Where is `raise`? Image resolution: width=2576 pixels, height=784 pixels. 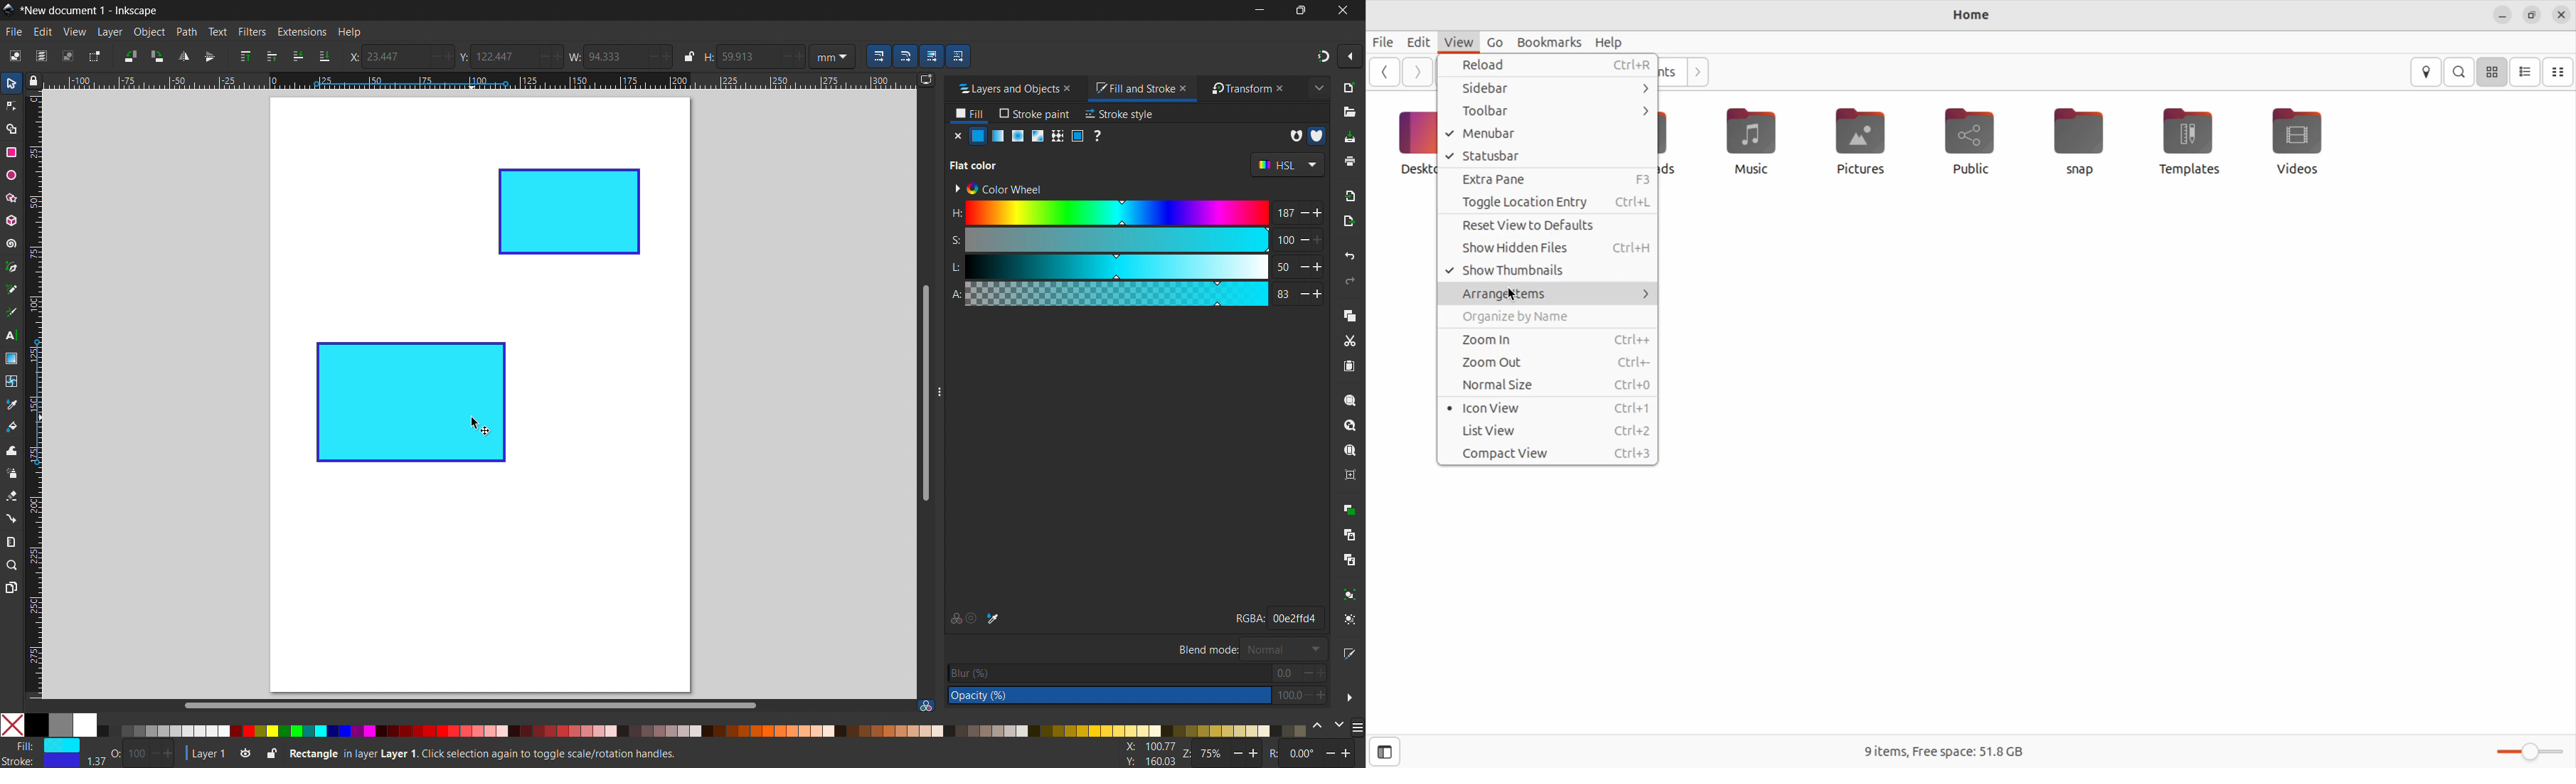 raise is located at coordinates (272, 56).